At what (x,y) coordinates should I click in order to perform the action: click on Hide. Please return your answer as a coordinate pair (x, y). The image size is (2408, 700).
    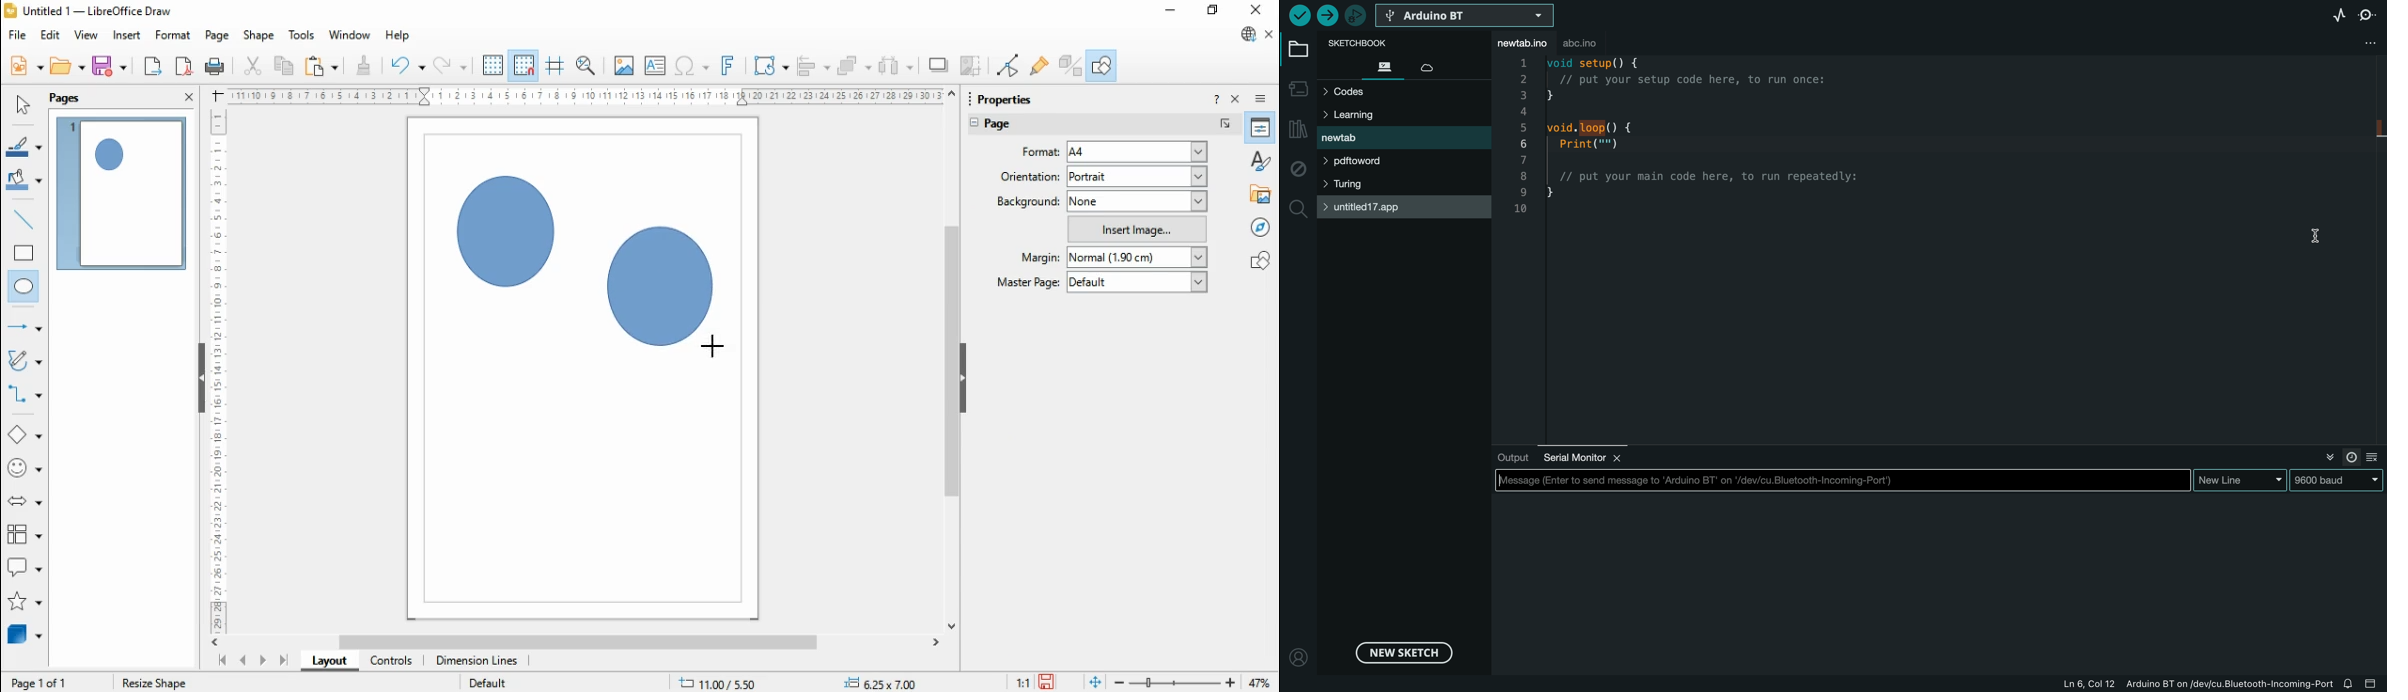
    Looking at the image, I should click on (201, 380).